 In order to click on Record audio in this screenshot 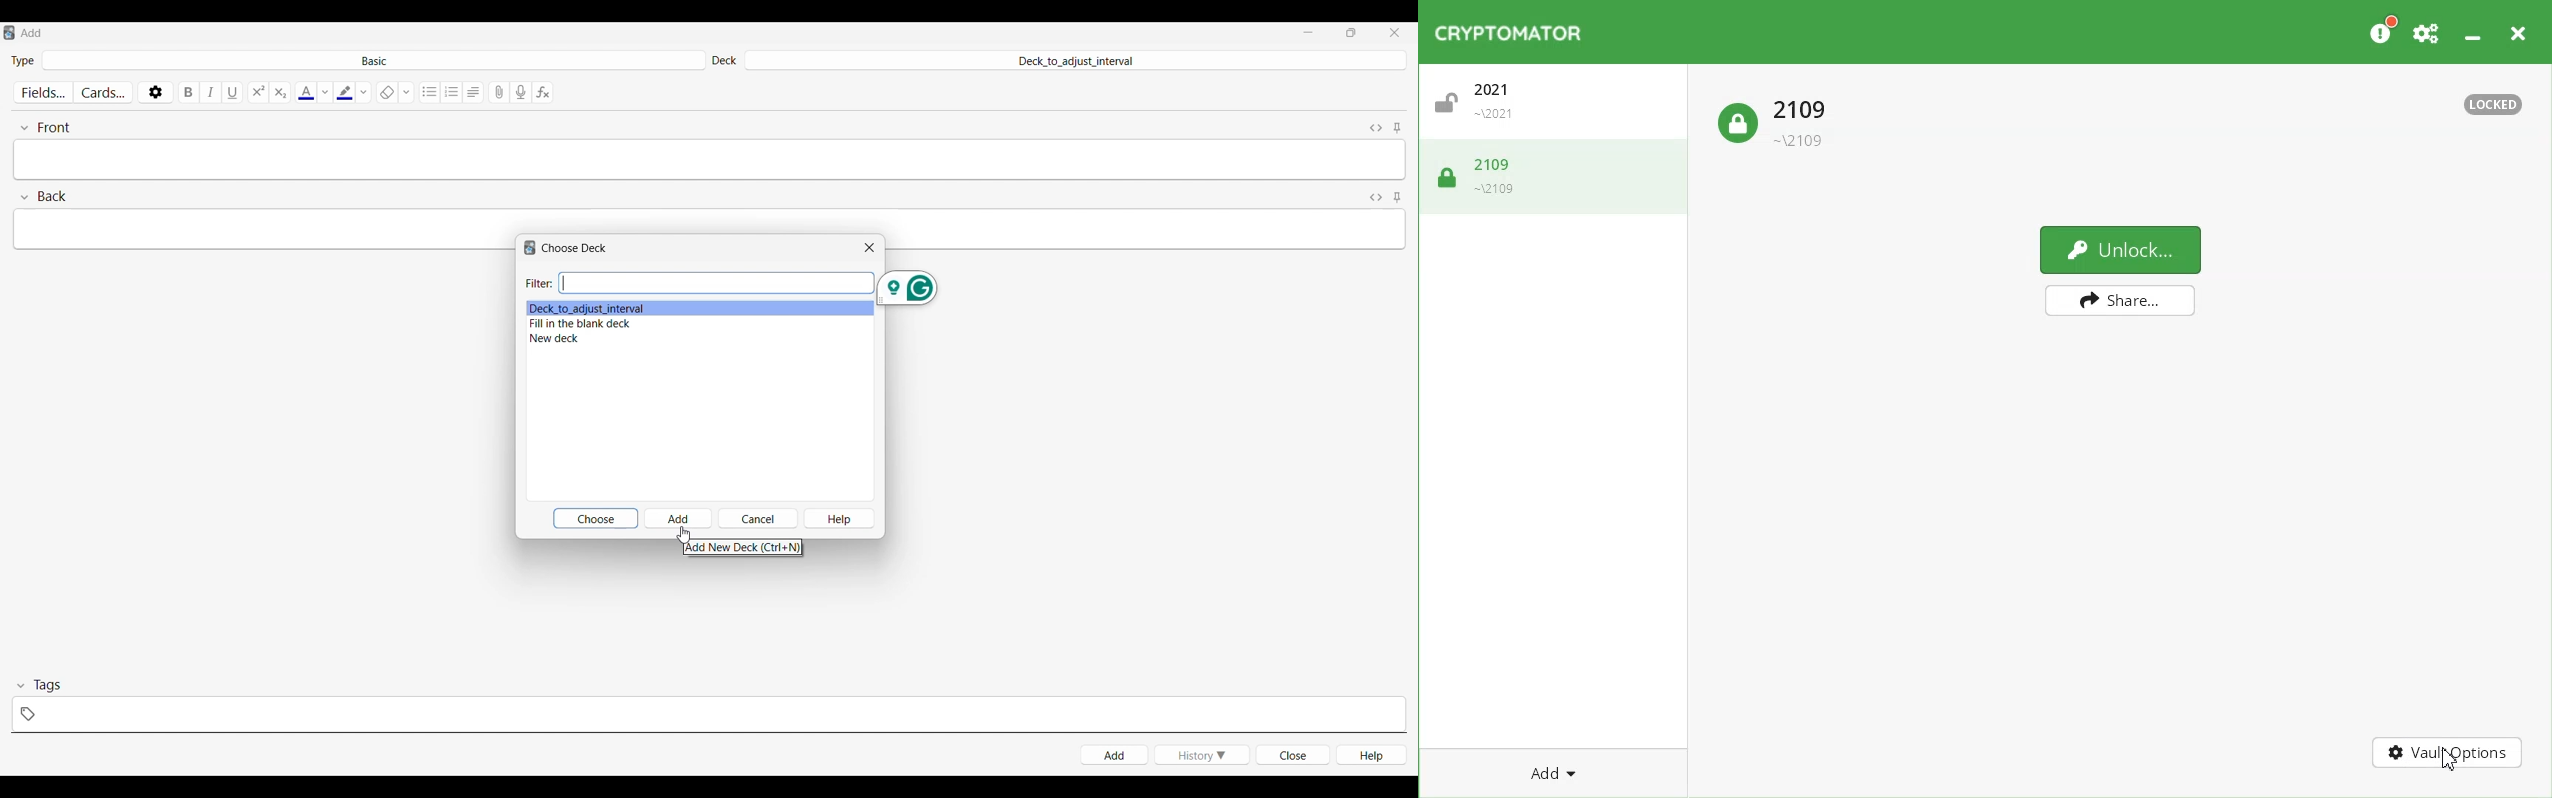, I will do `click(521, 92)`.